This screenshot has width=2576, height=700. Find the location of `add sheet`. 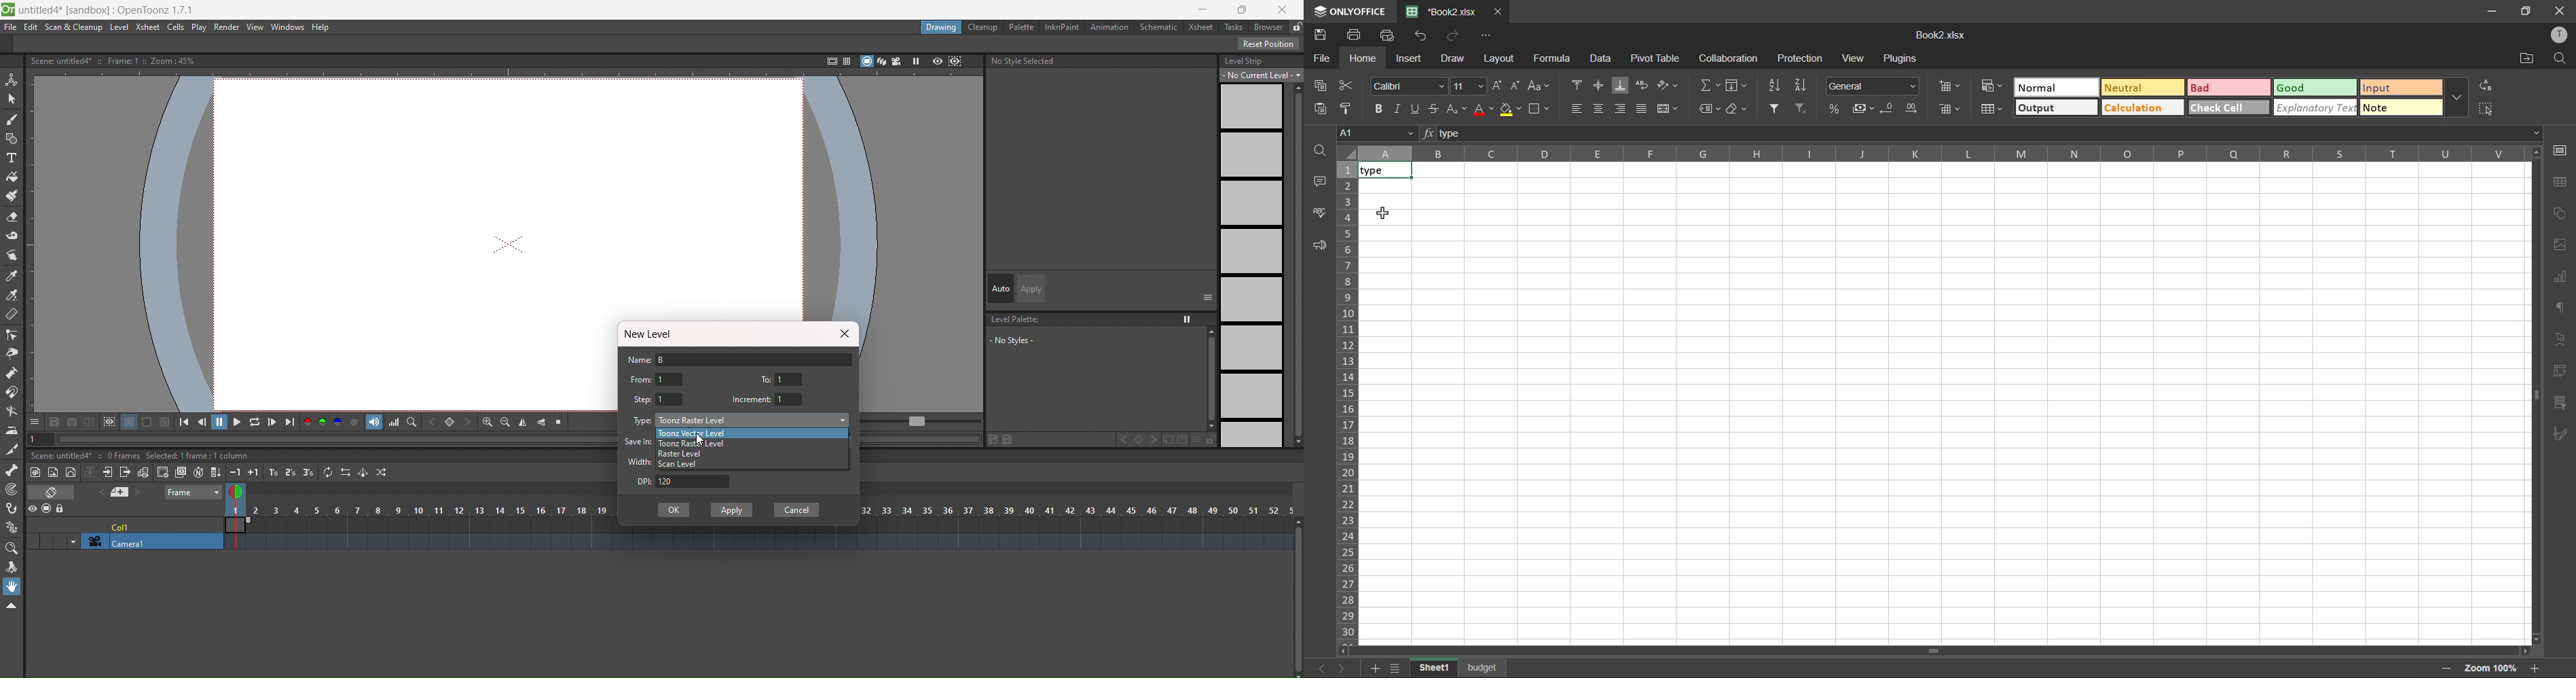

add sheet is located at coordinates (1372, 669).